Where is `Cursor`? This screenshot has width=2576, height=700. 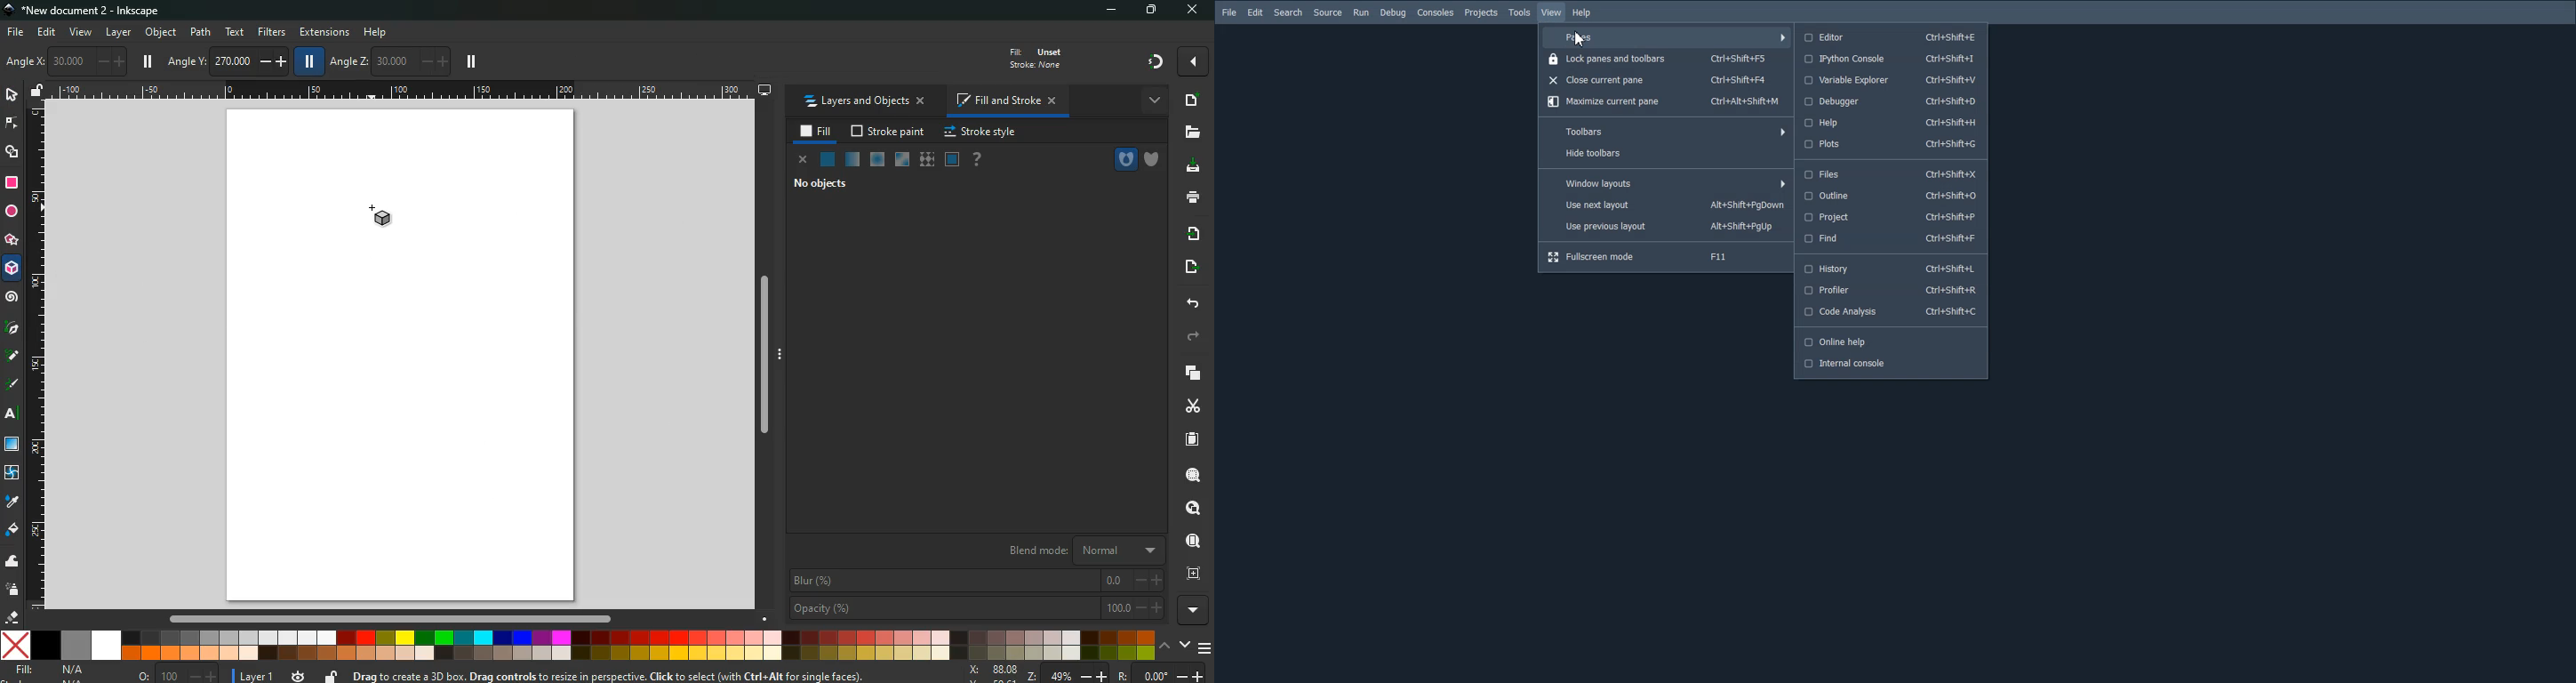 Cursor is located at coordinates (372, 209).